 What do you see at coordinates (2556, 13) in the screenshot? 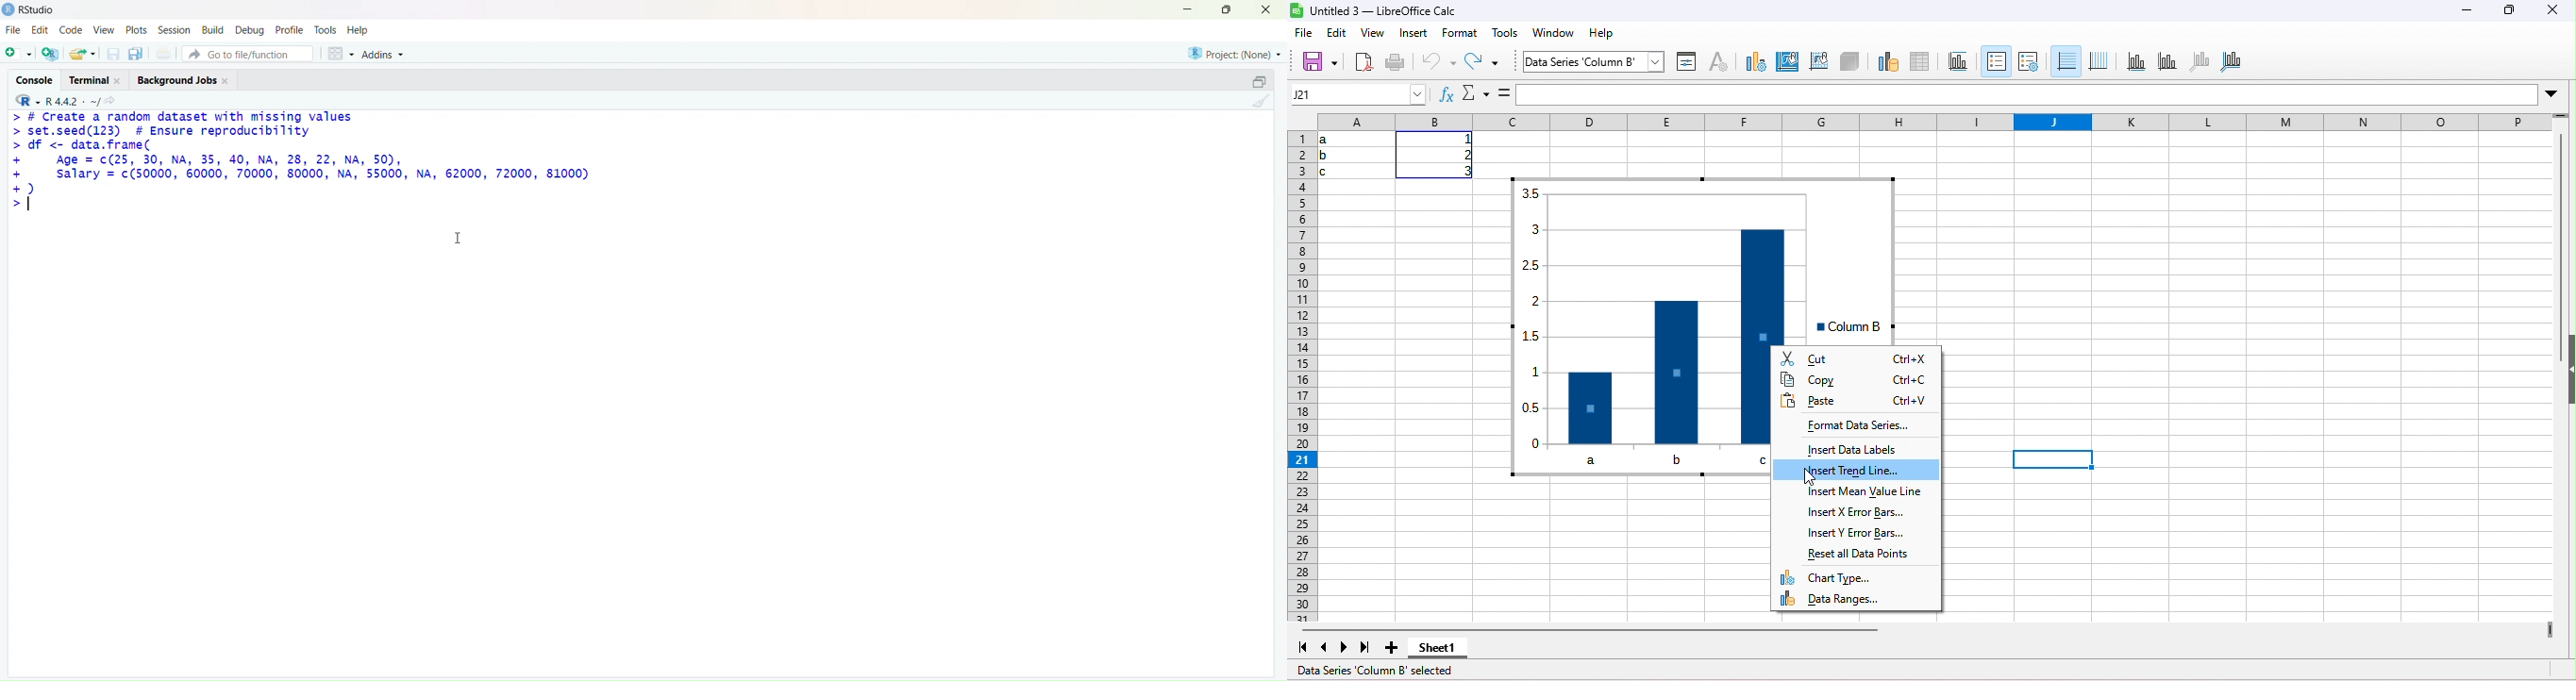
I see `close` at bounding box center [2556, 13].